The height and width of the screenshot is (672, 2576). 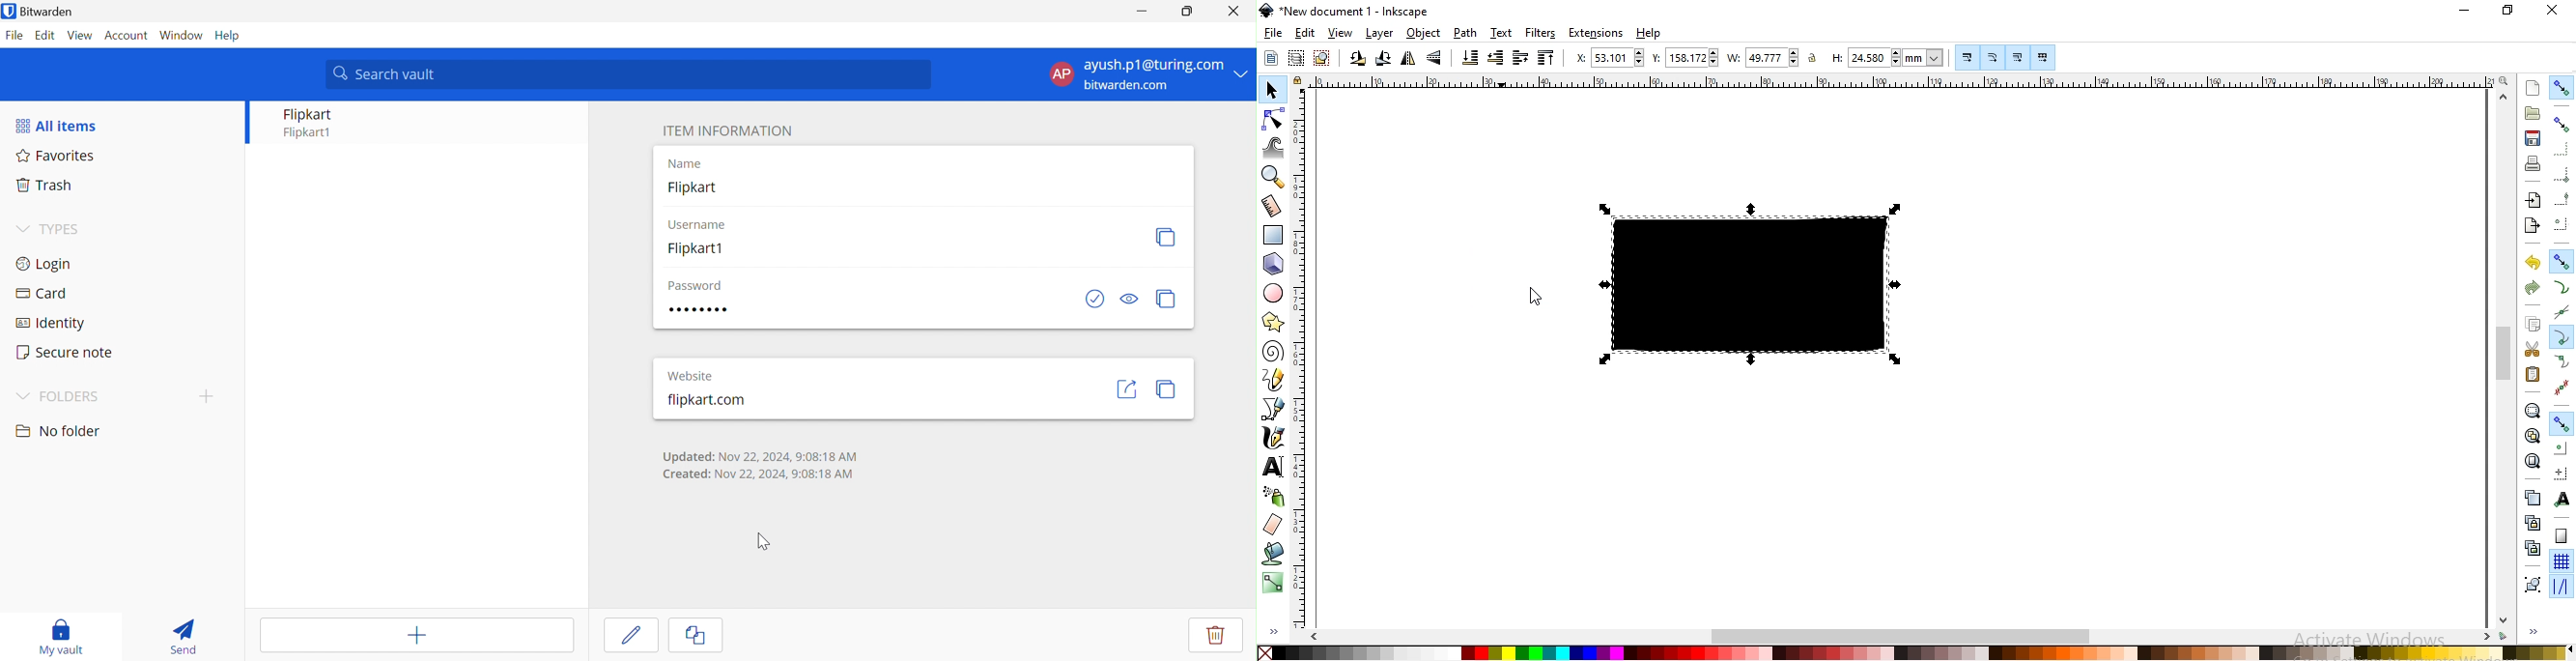 What do you see at coordinates (627, 635) in the screenshot?
I see `Edit` at bounding box center [627, 635].